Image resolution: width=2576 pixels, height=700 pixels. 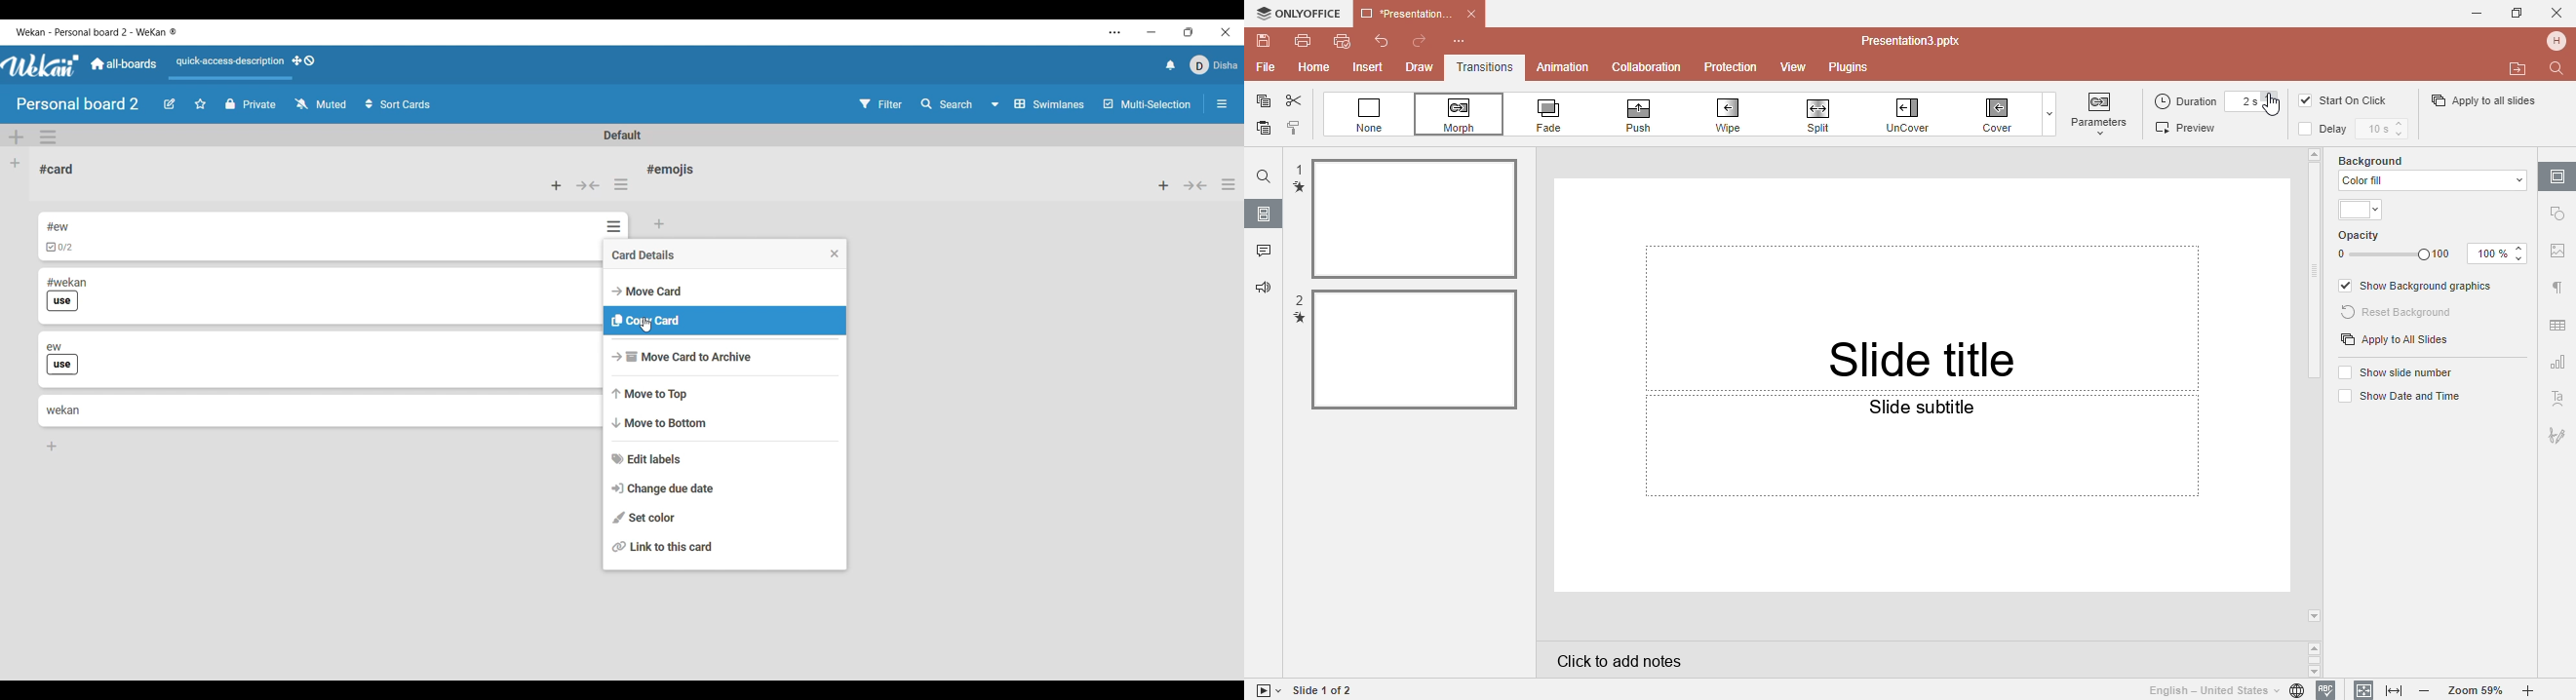 I want to click on Move card to archive, so click(x=724, y=357).